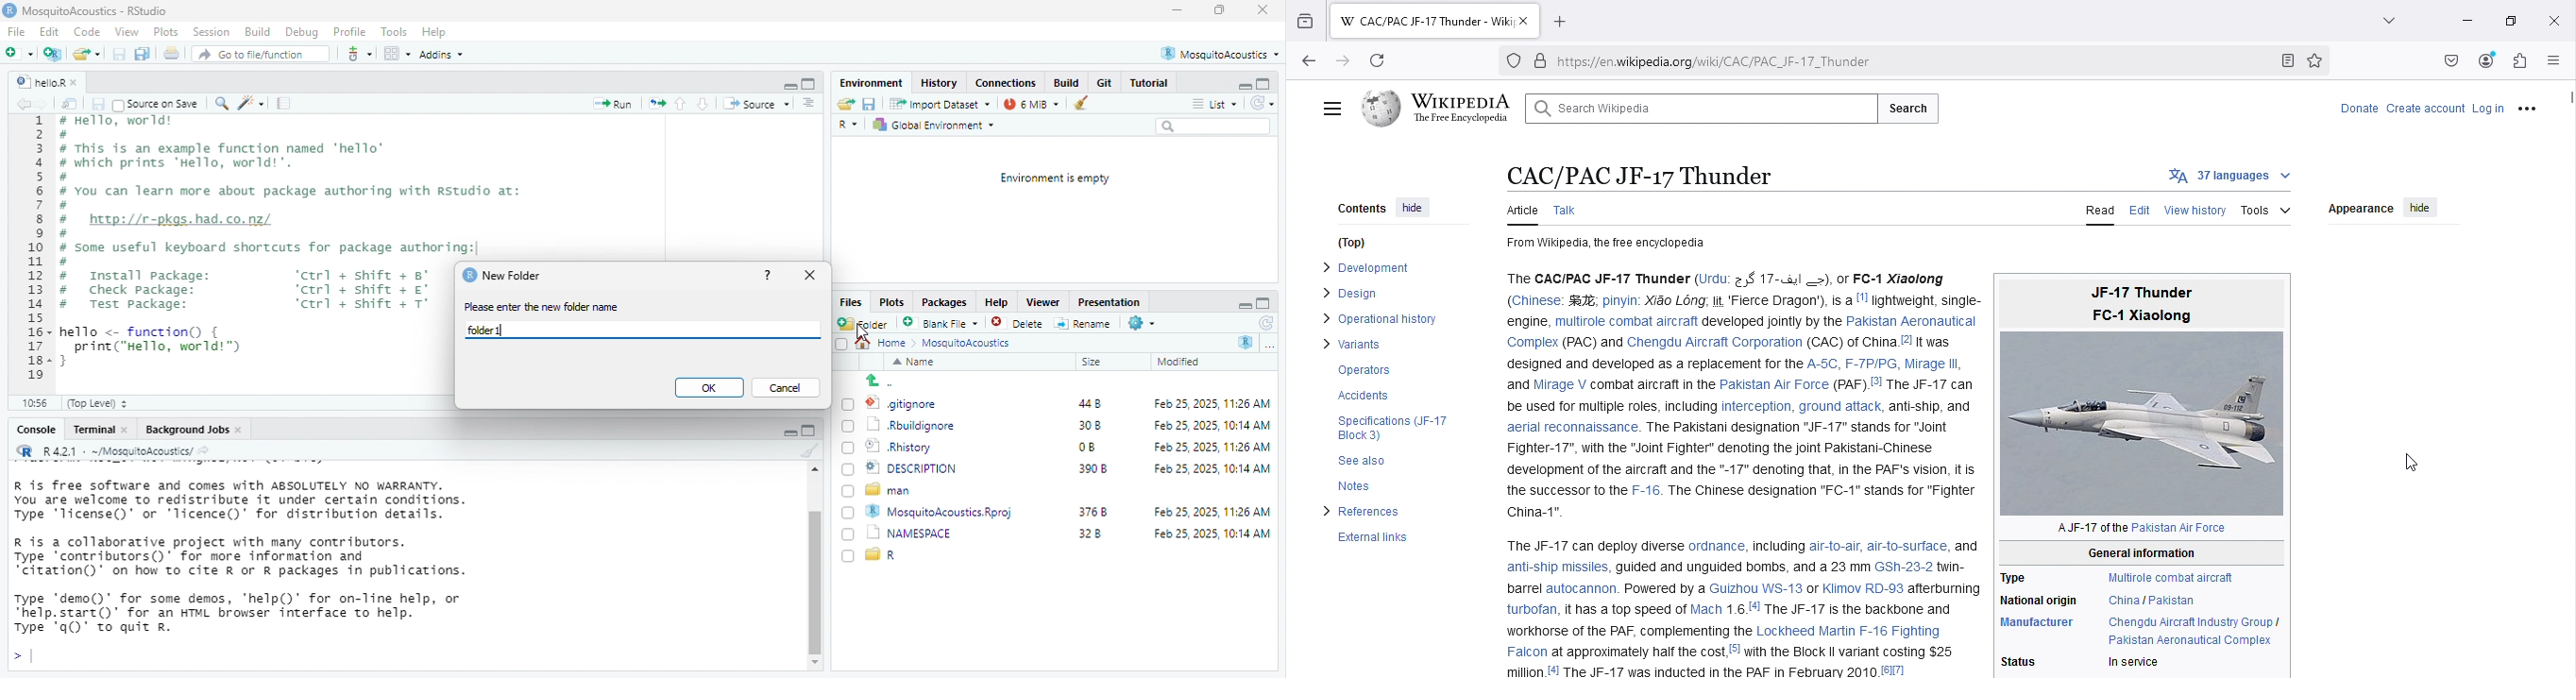 The width and height of the screenshot is (2576, 700). I want to click on Open application menu, so click(2551, 59).